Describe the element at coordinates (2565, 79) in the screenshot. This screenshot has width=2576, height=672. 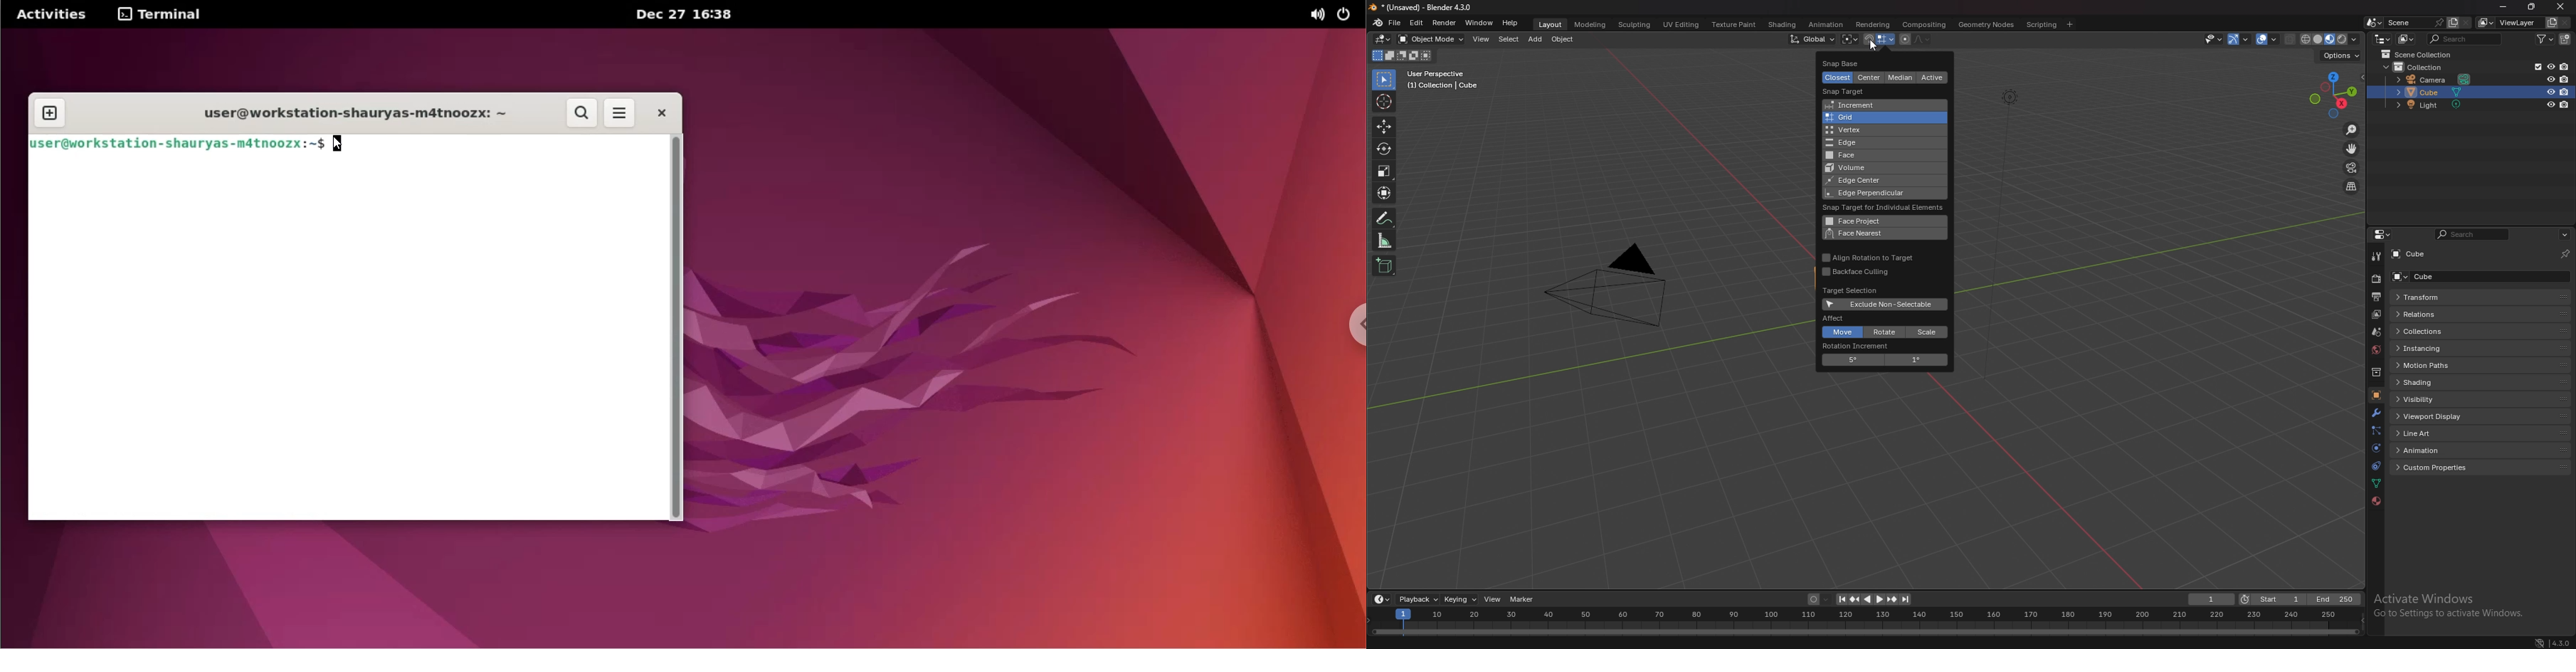
I see `disable in renders` at that location.